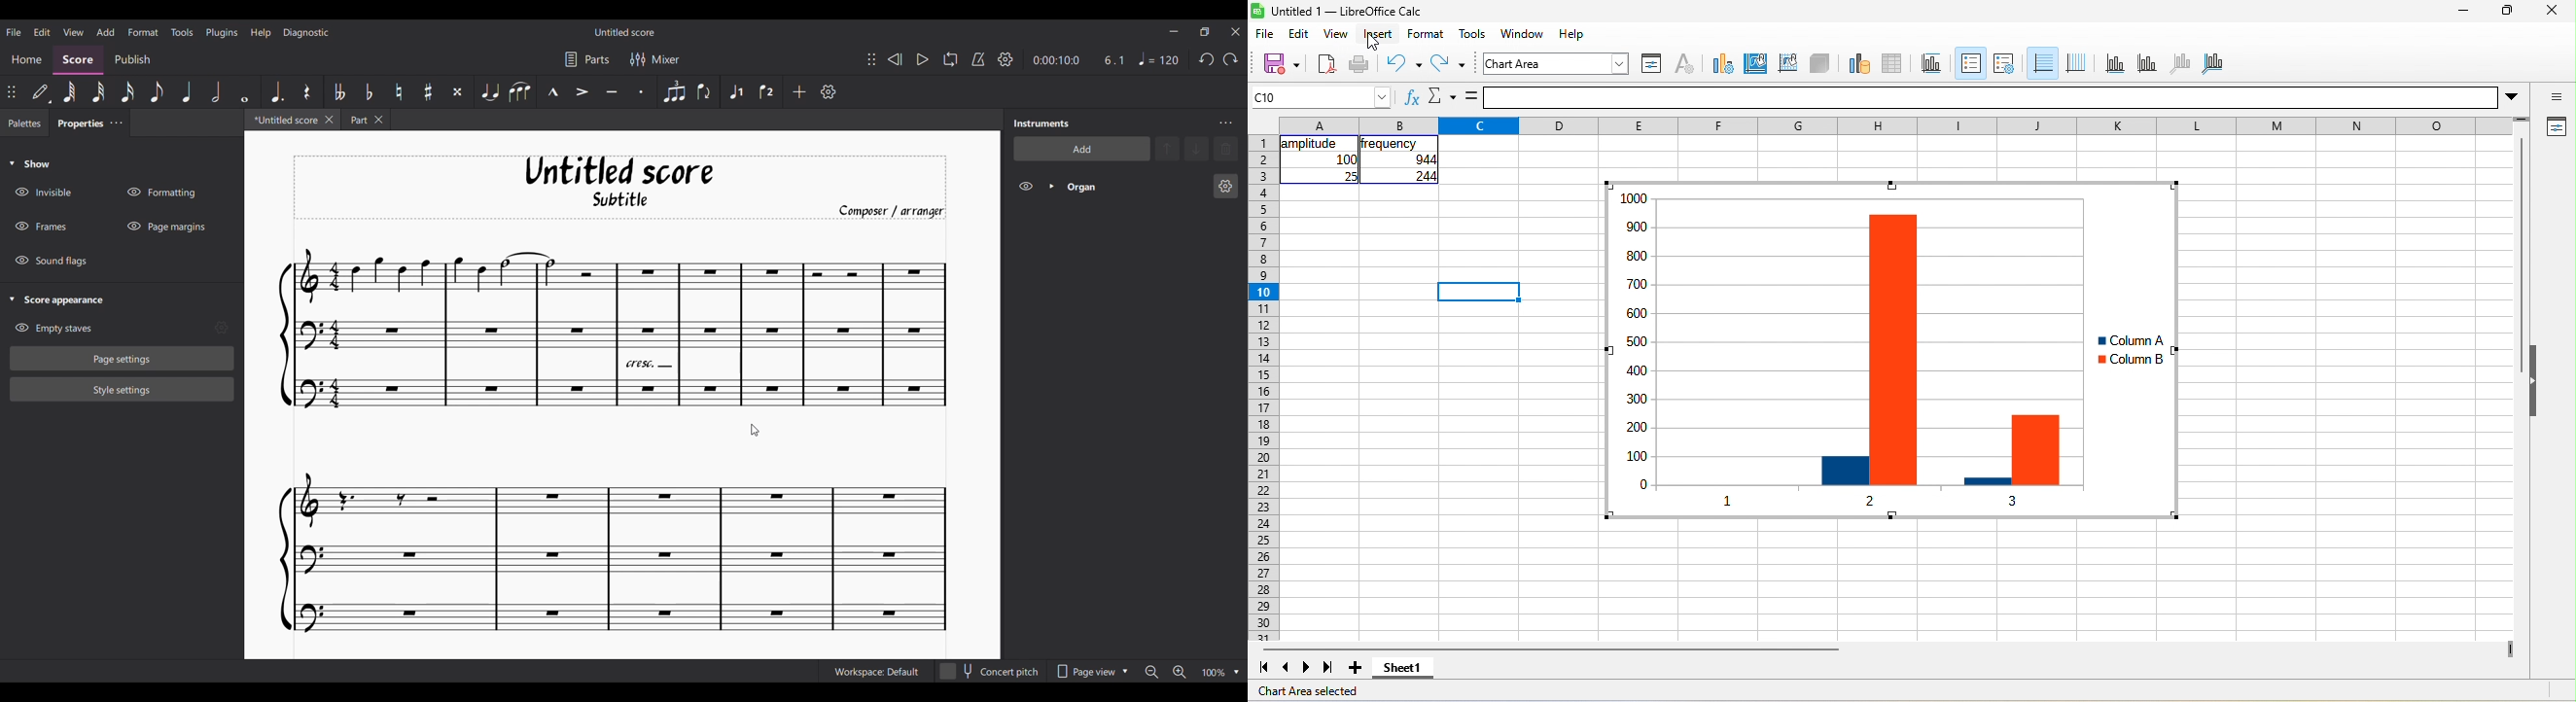  What do you see at coordinates (1391, 144) in the screenshot?
I see `frequency` at bounding box center [1391, 144].